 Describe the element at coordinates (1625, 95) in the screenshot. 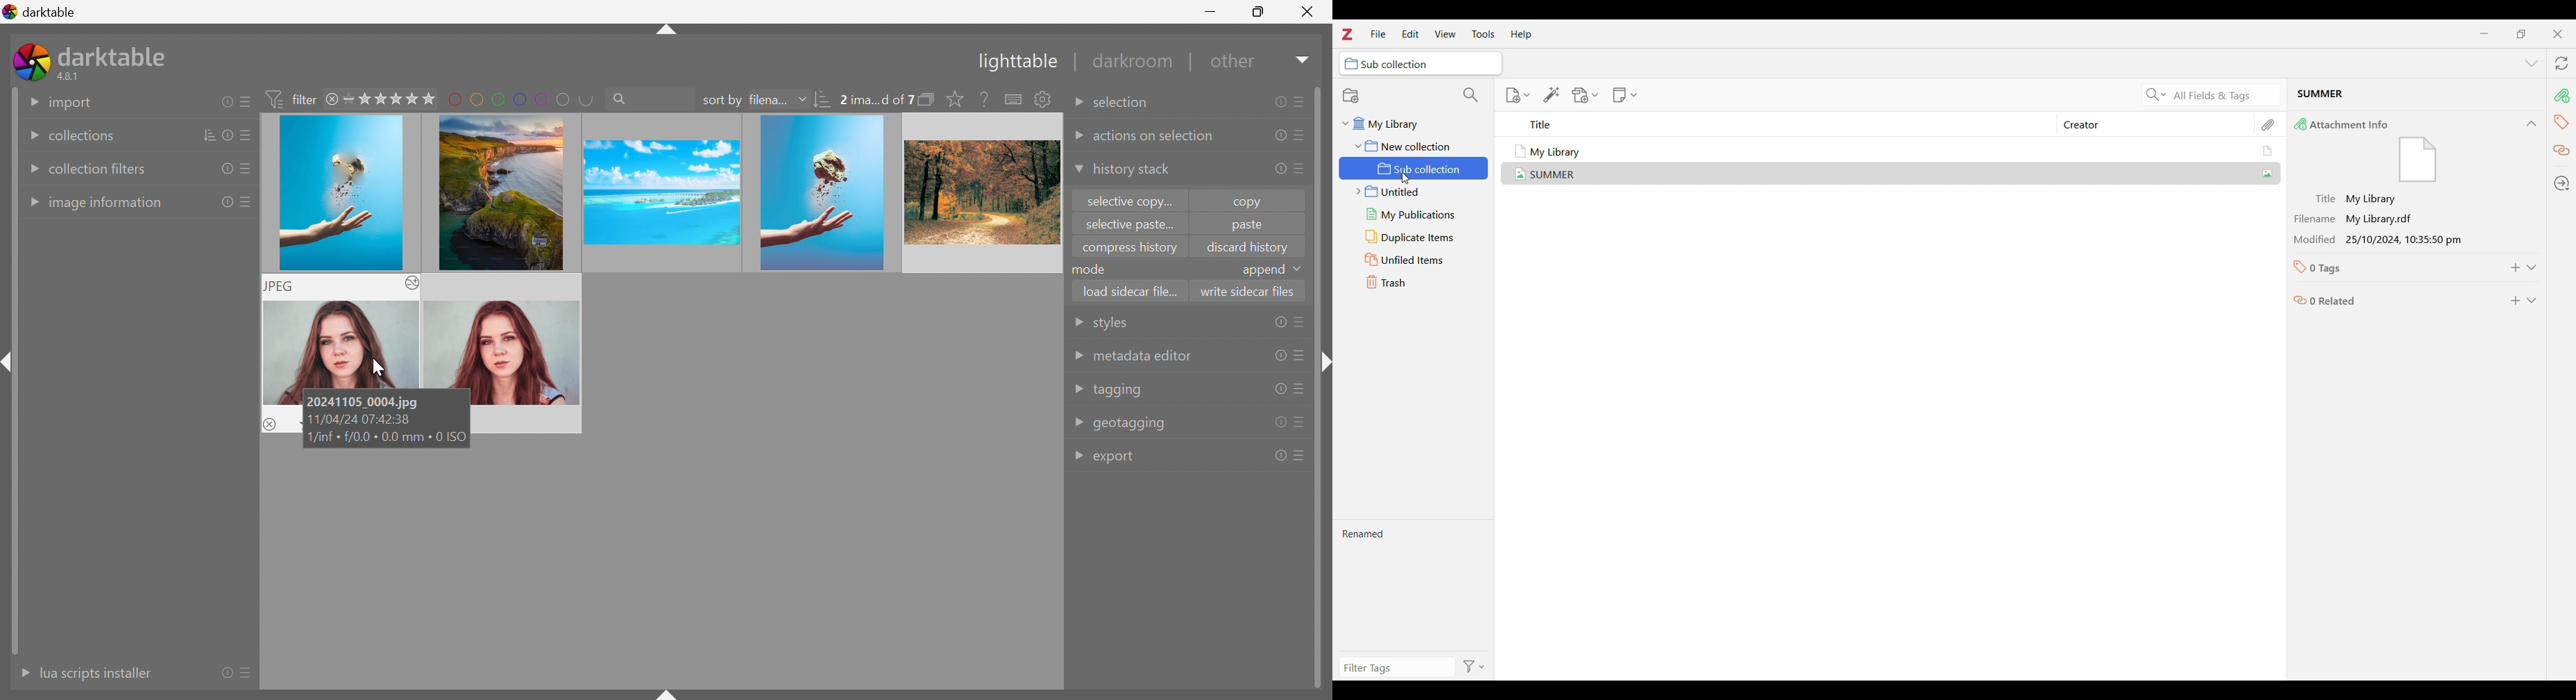

I see `New note ` at that location.